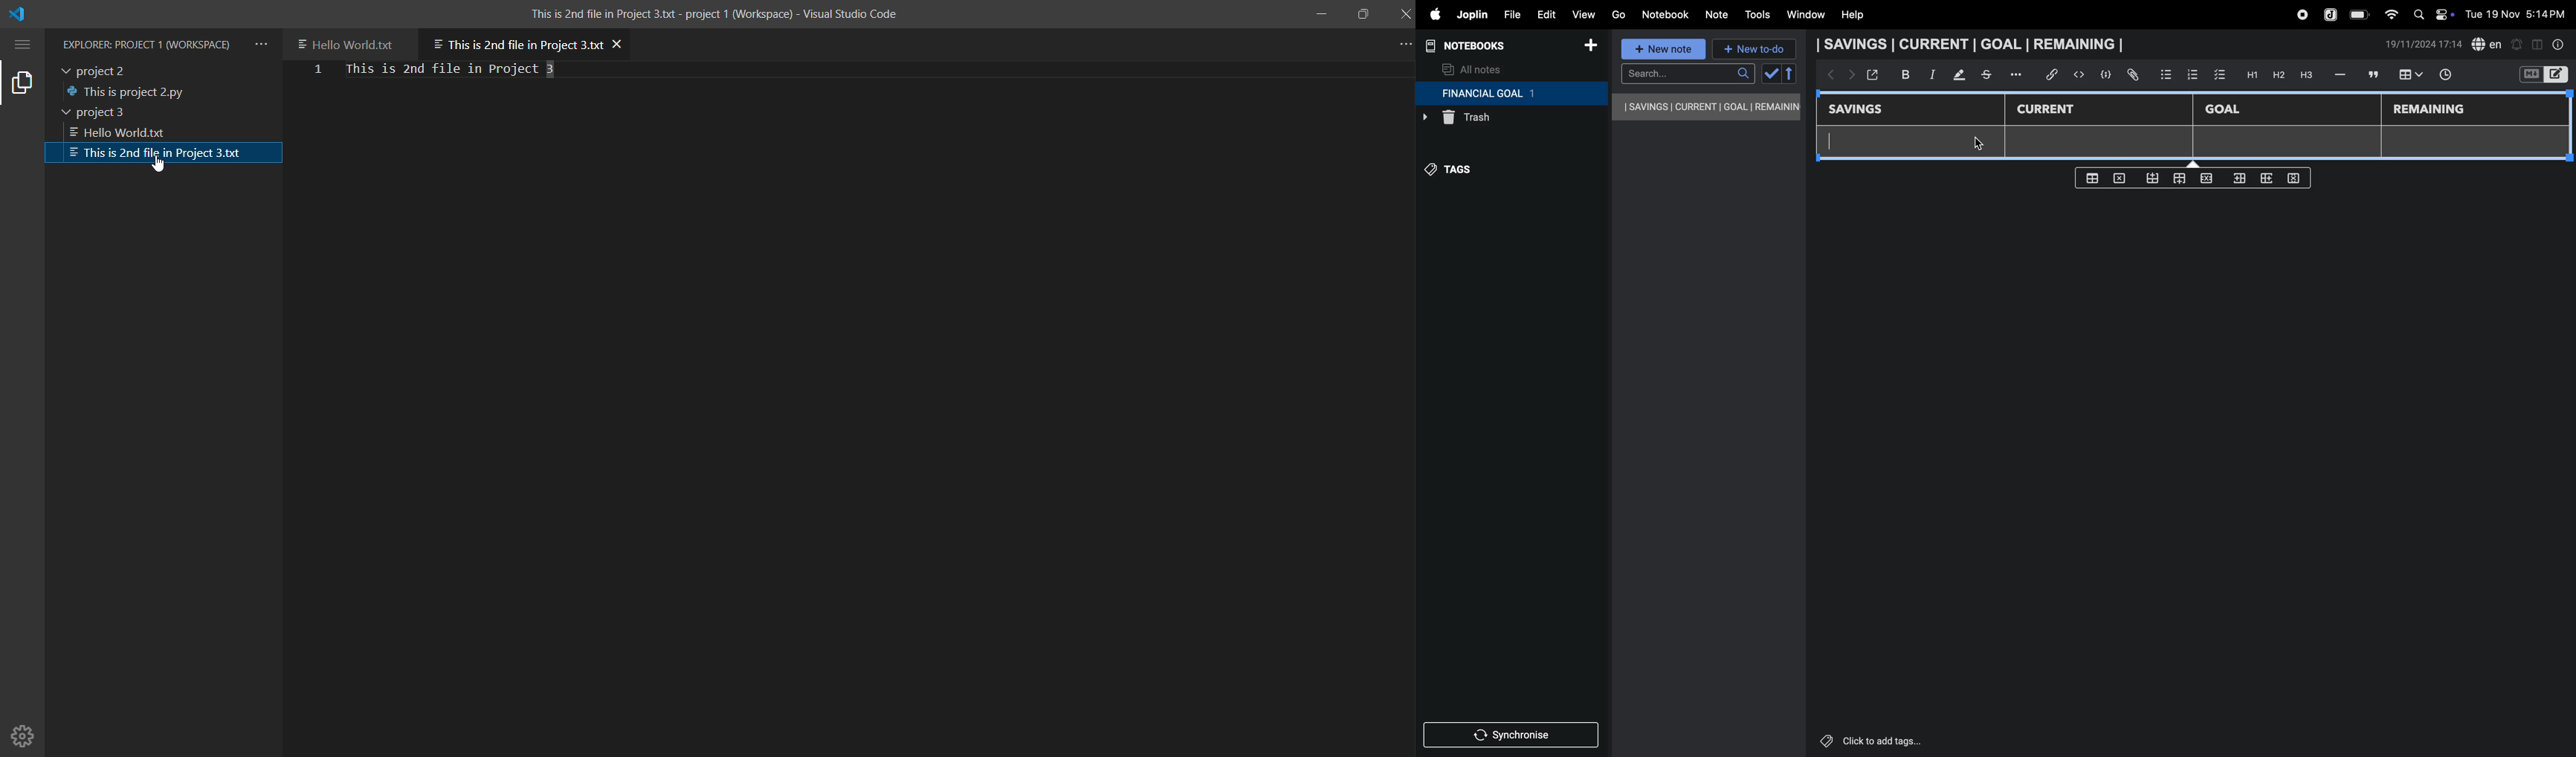  I want to click on Manage, so click(25, 730).